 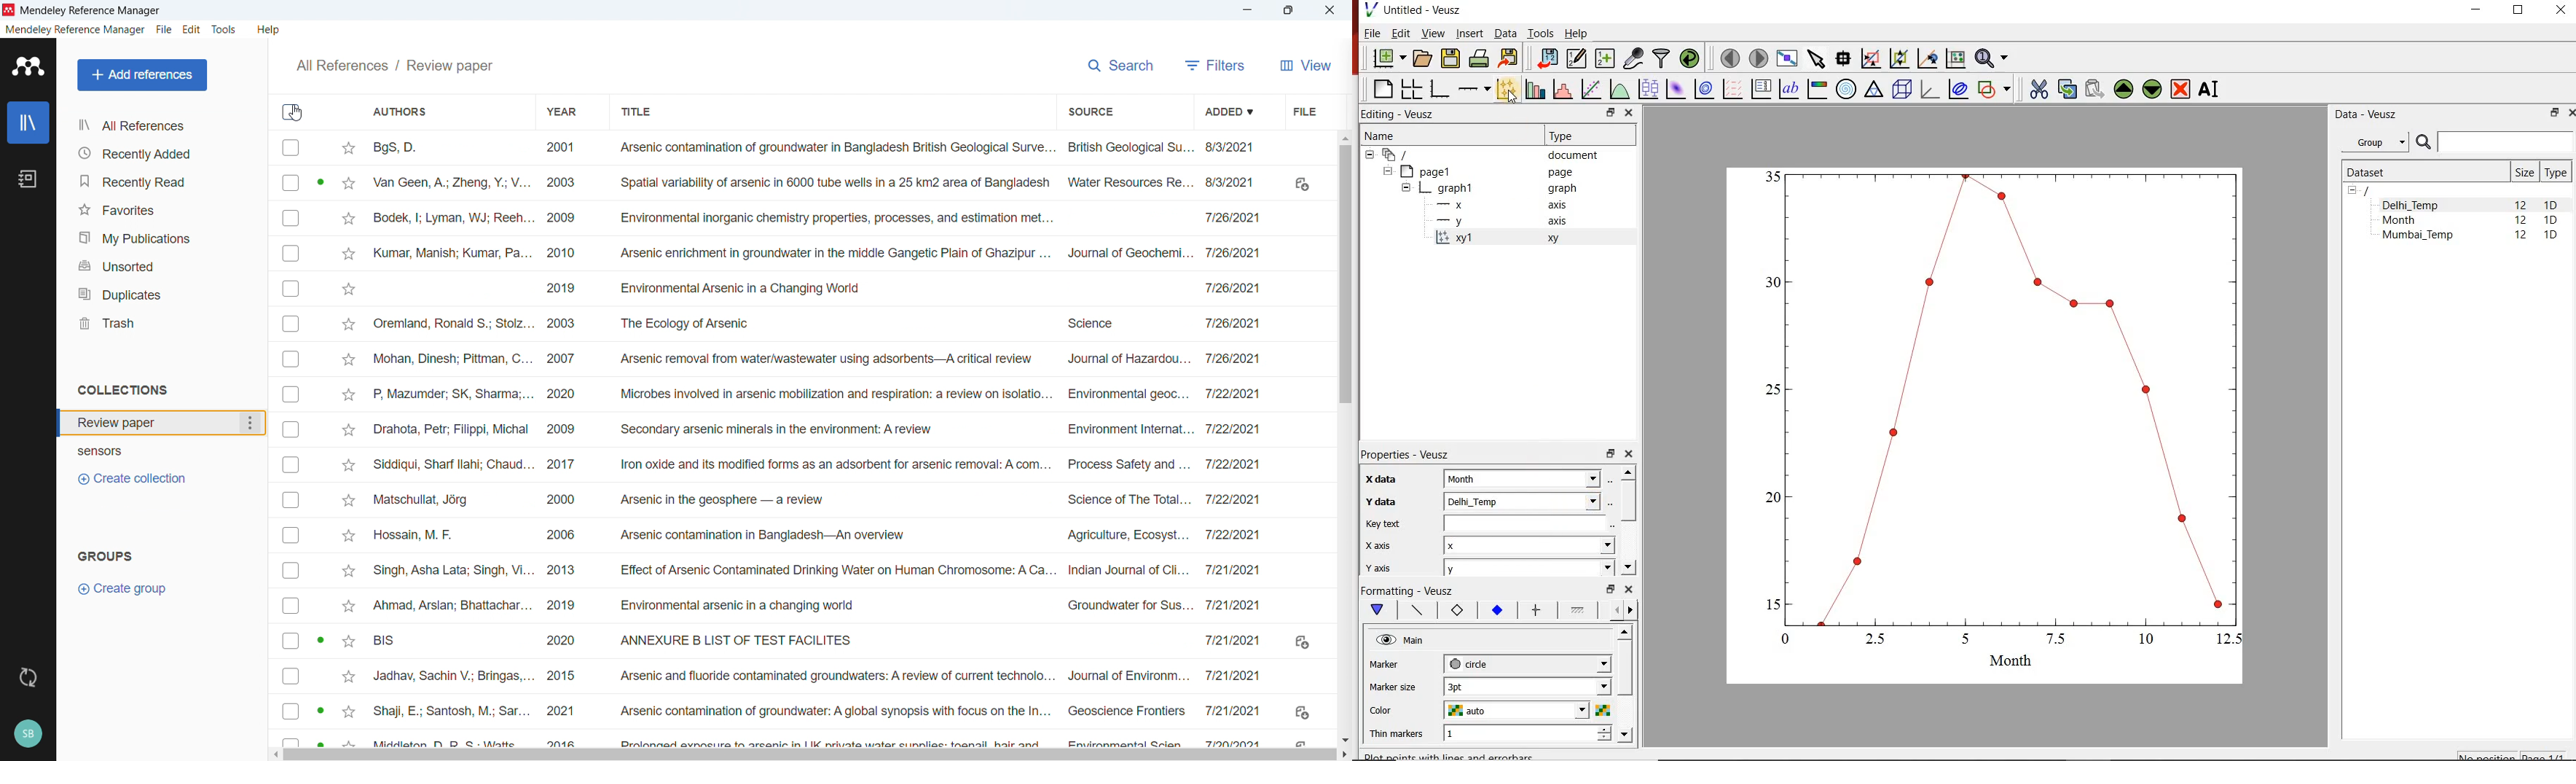 What do you see at coordinates (820, 499) in the screenshot?
I see `Abu Bakar, Siti Nur Hatika; ... 2018 A review of moving-bed biofilm reactor technology for palm oil mill effluent tre... Journal of Cleaner P... 10/28/2024` at bounding box center [820, 499].